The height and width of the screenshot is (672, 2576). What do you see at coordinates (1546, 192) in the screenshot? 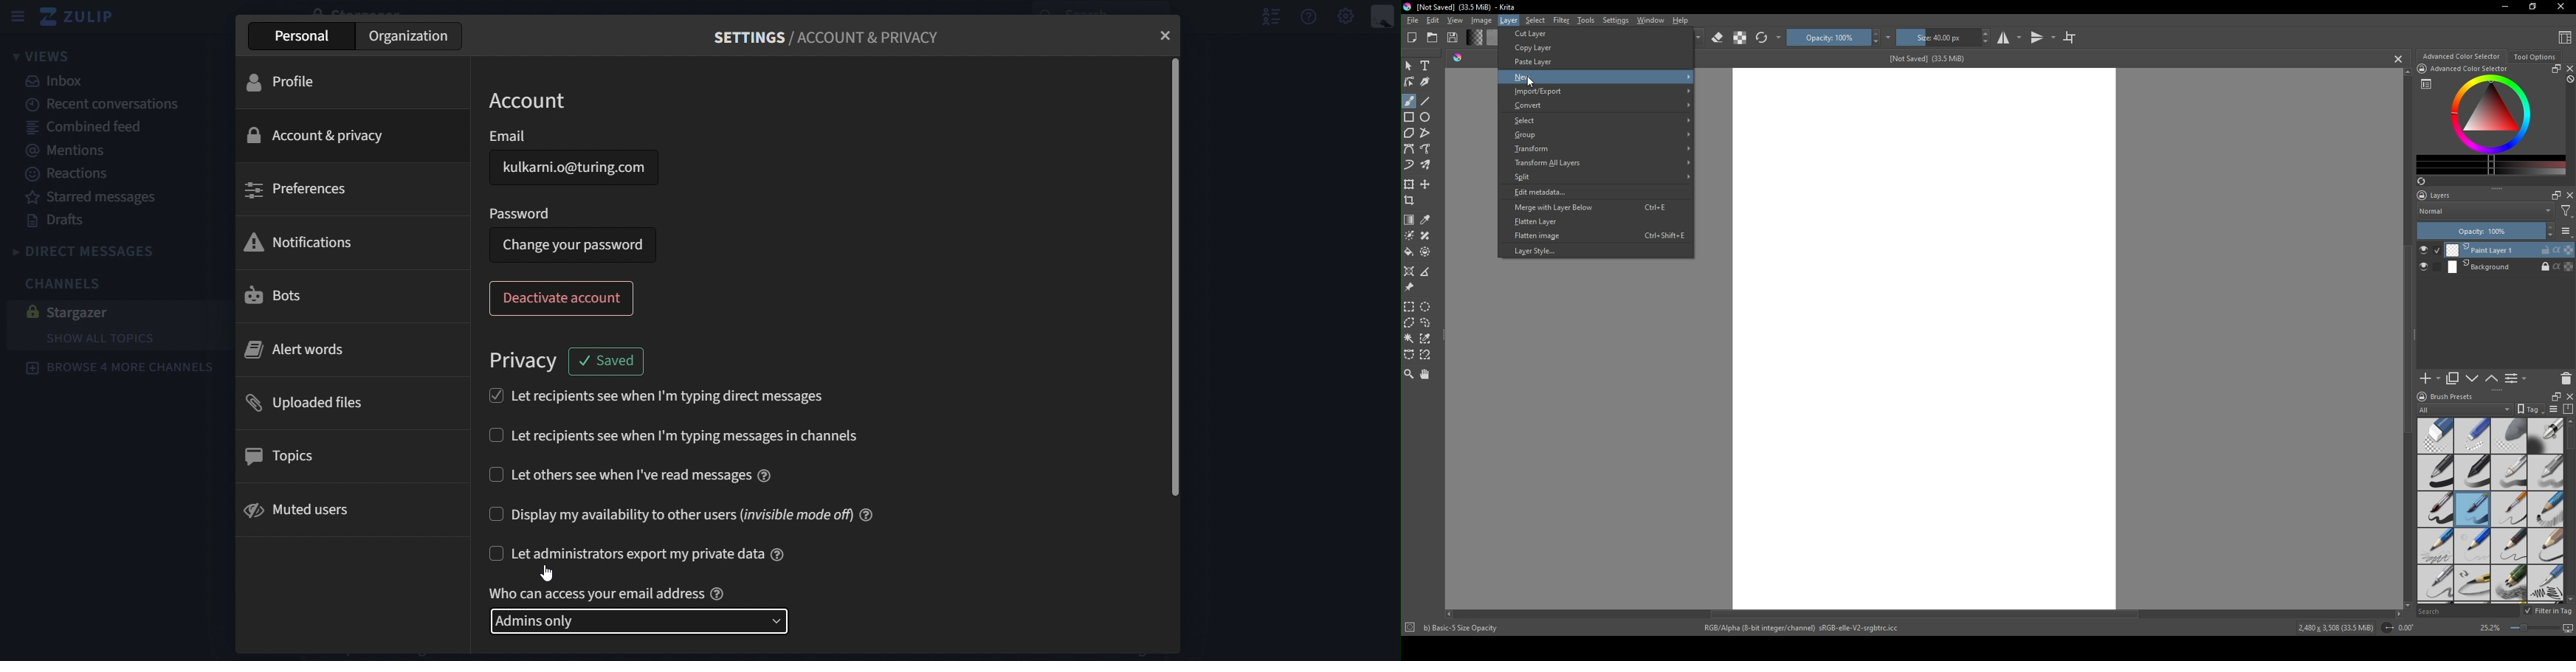
I see `Edit metadata...` at bounding box center [1546, 192].